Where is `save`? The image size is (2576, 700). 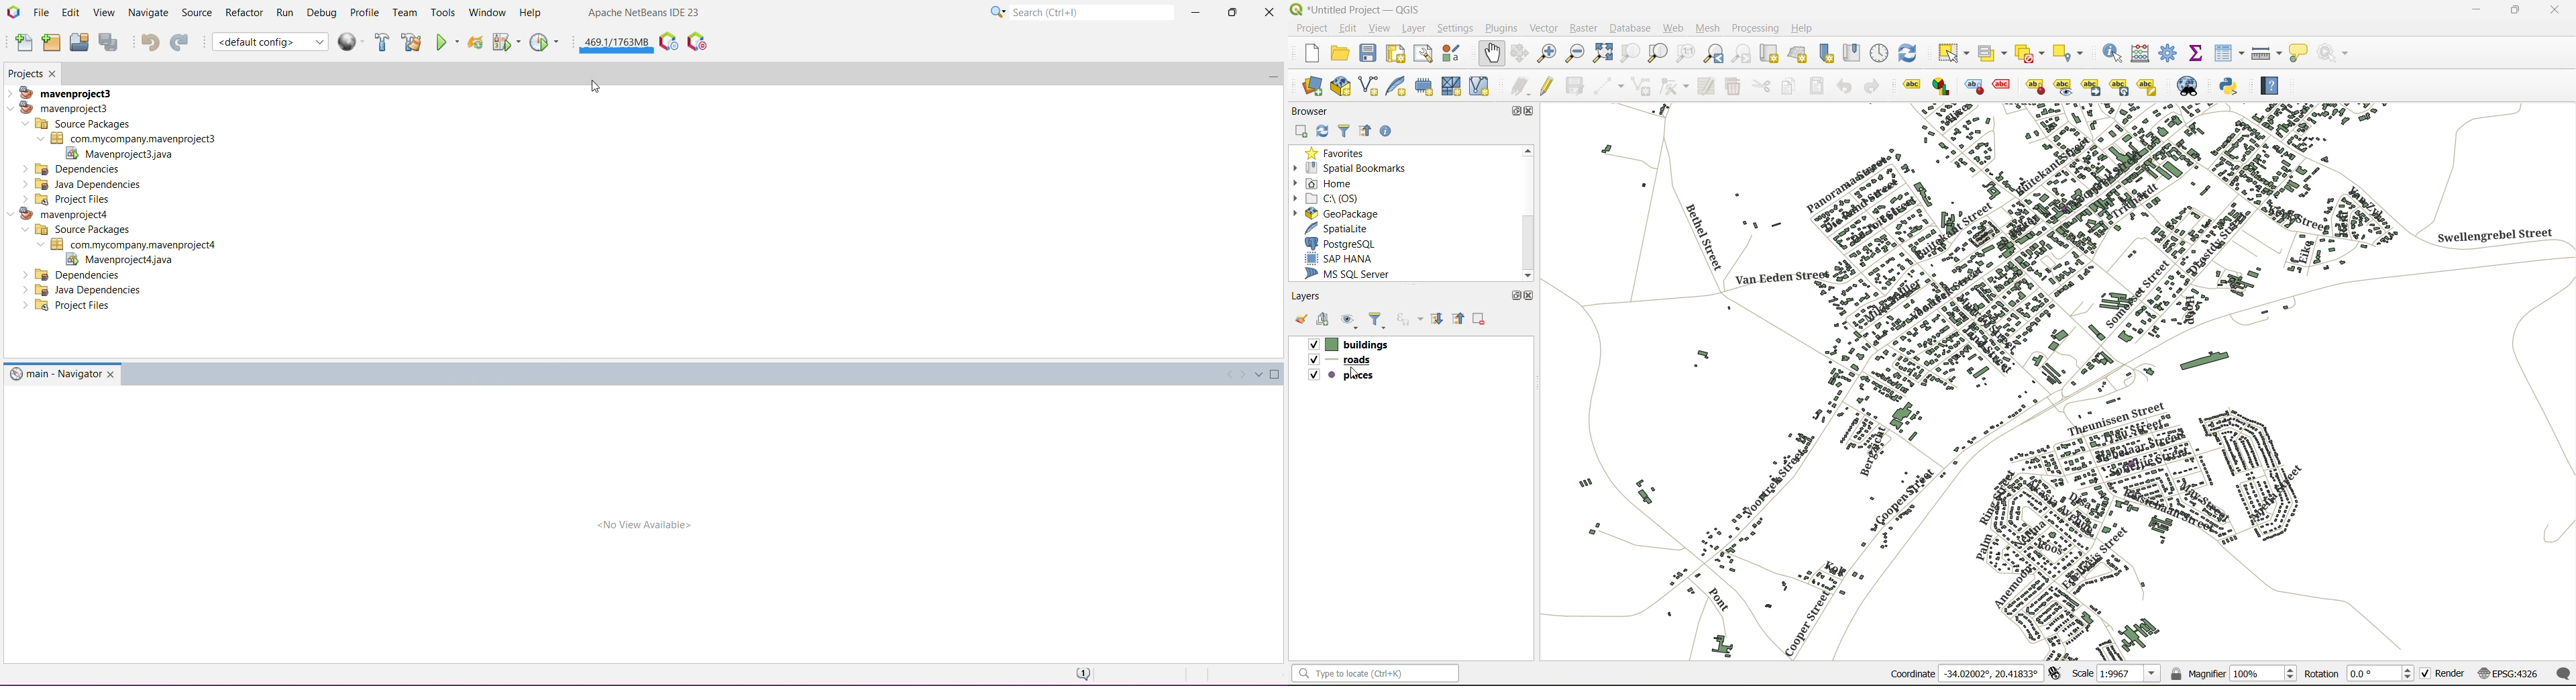 save is located at coordinates (1368, 53).